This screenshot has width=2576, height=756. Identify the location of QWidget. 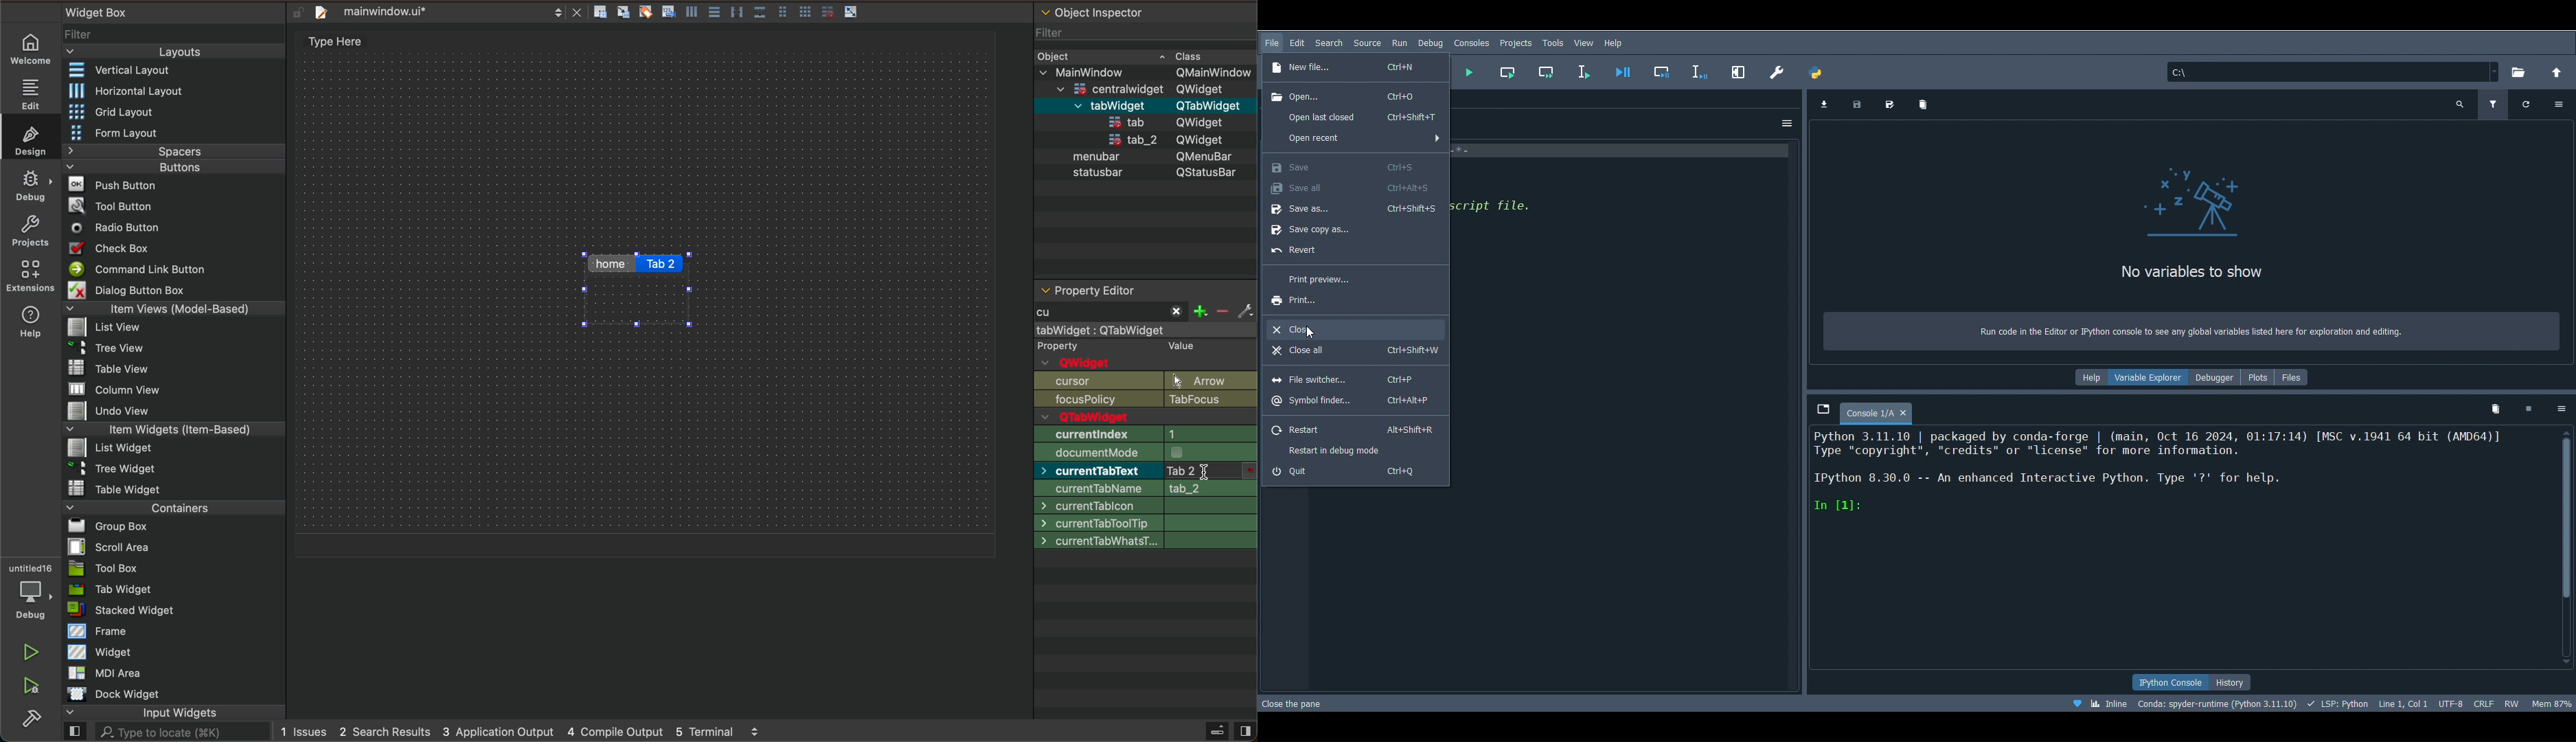
(1202, 139).